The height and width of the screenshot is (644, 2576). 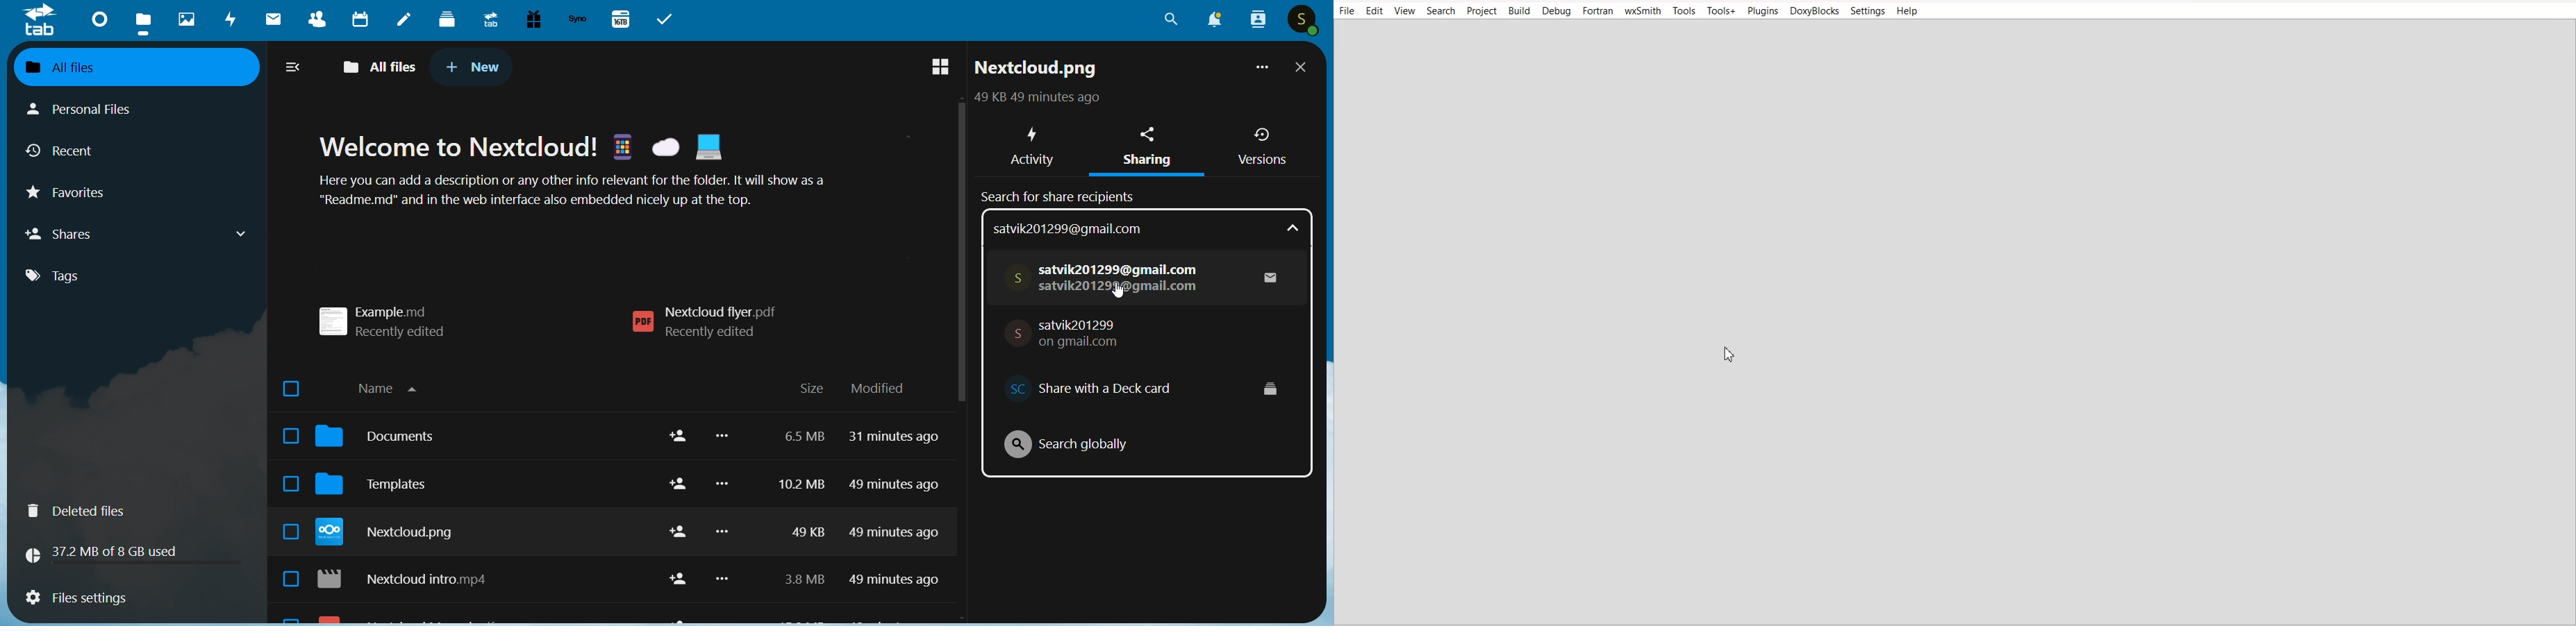 What do you see at coordinates (1037, 71) in the screenshot?
I see `nextcloud png` at bounding box center [1037, 71].